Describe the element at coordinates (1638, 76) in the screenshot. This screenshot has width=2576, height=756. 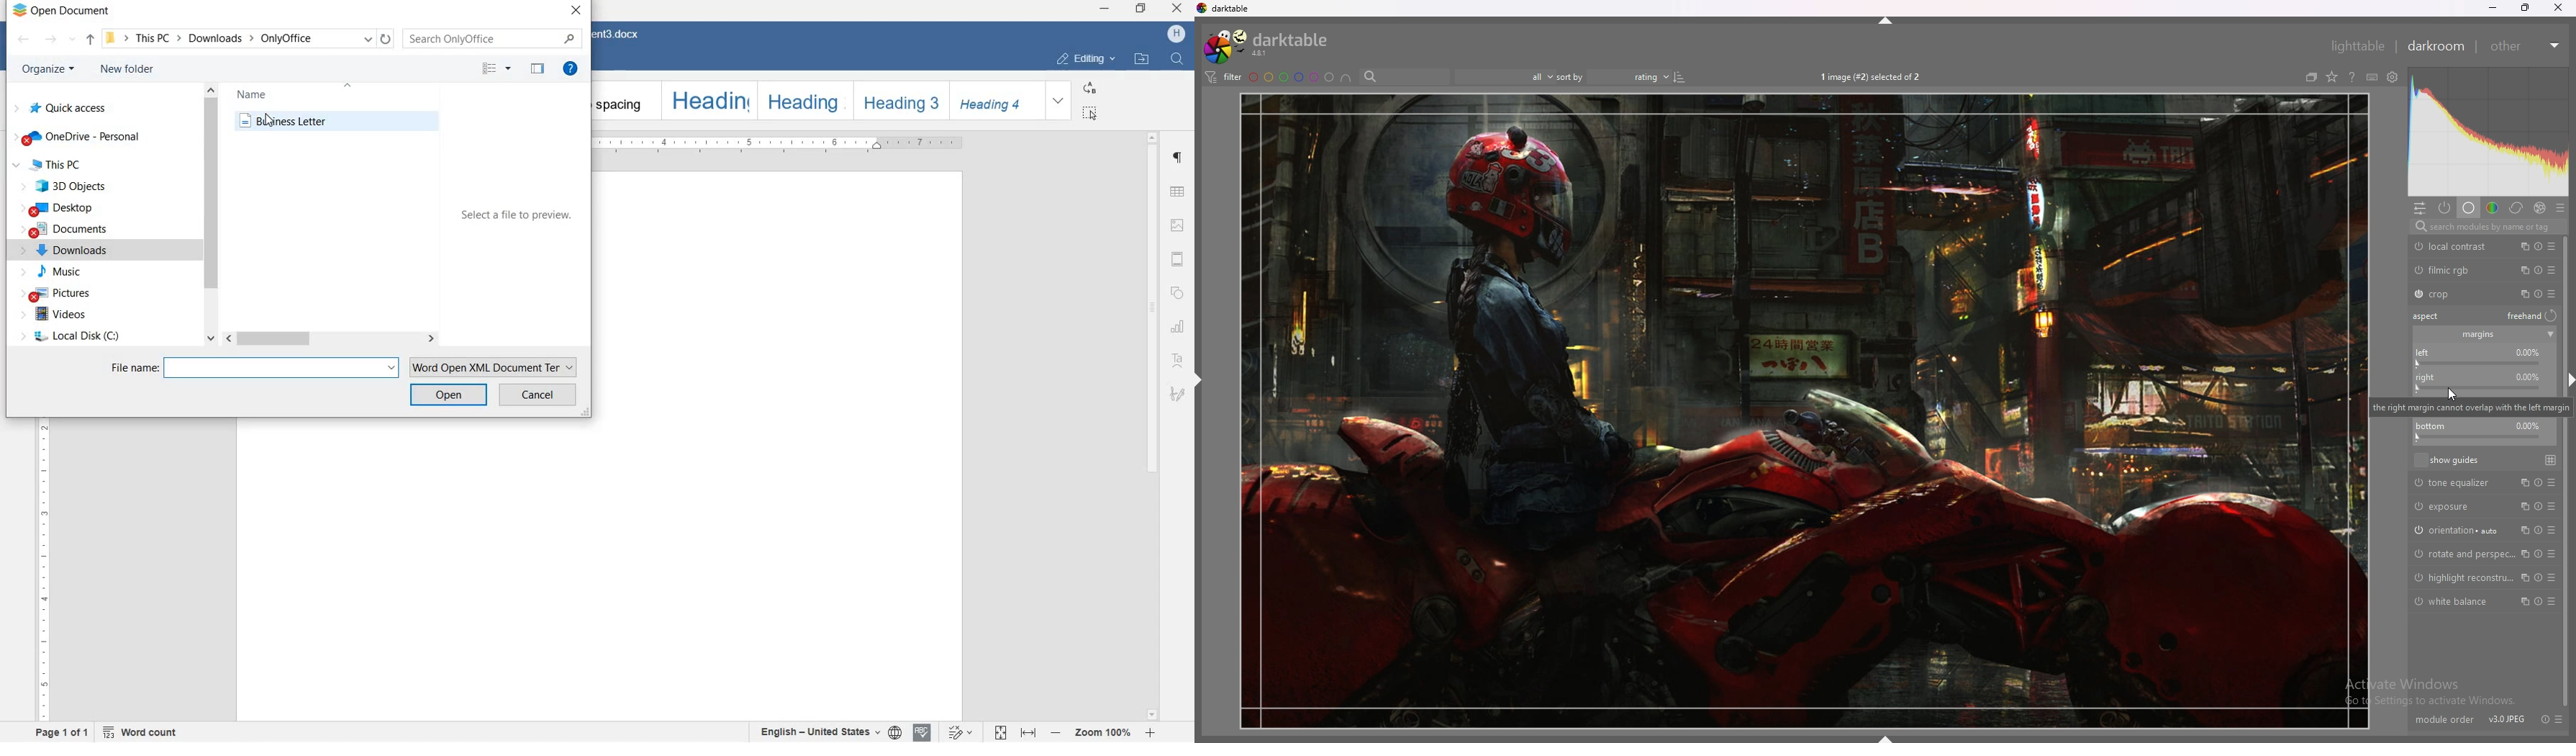
I see `Sort order` at that location.